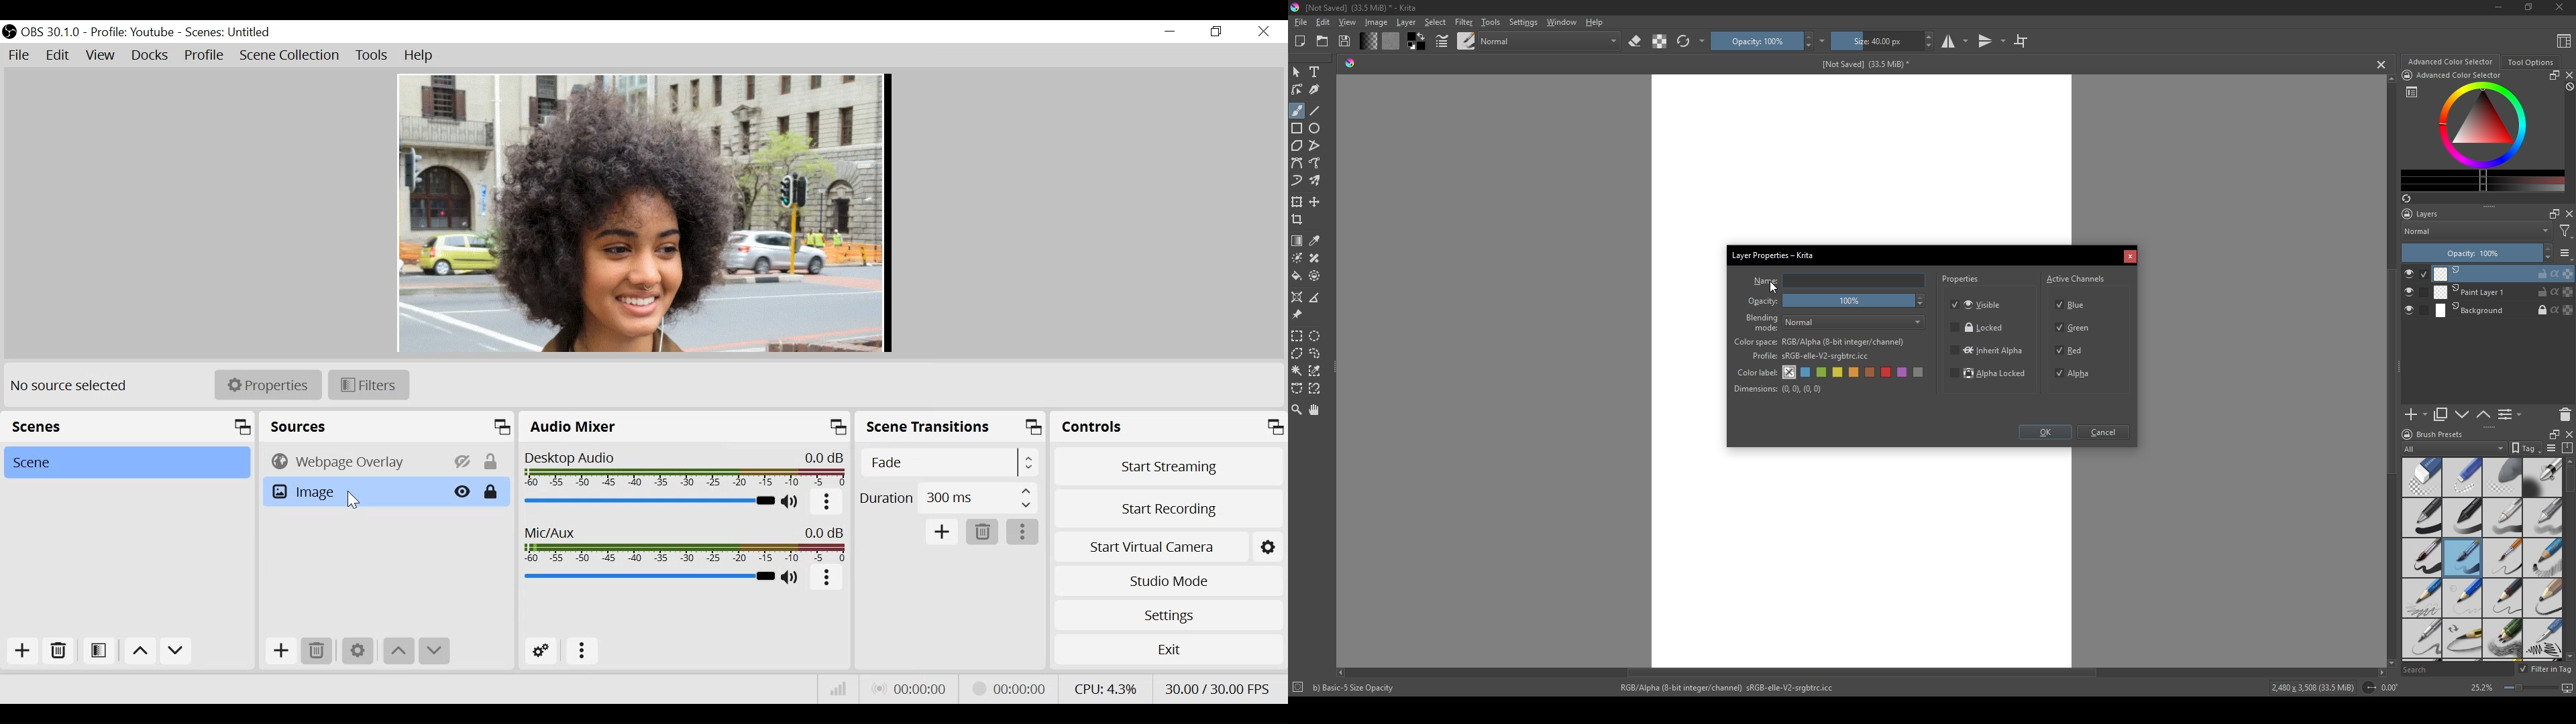 This screenshot has width=2576, height=728. I want to click on soft eraser, so click(2503, 477).